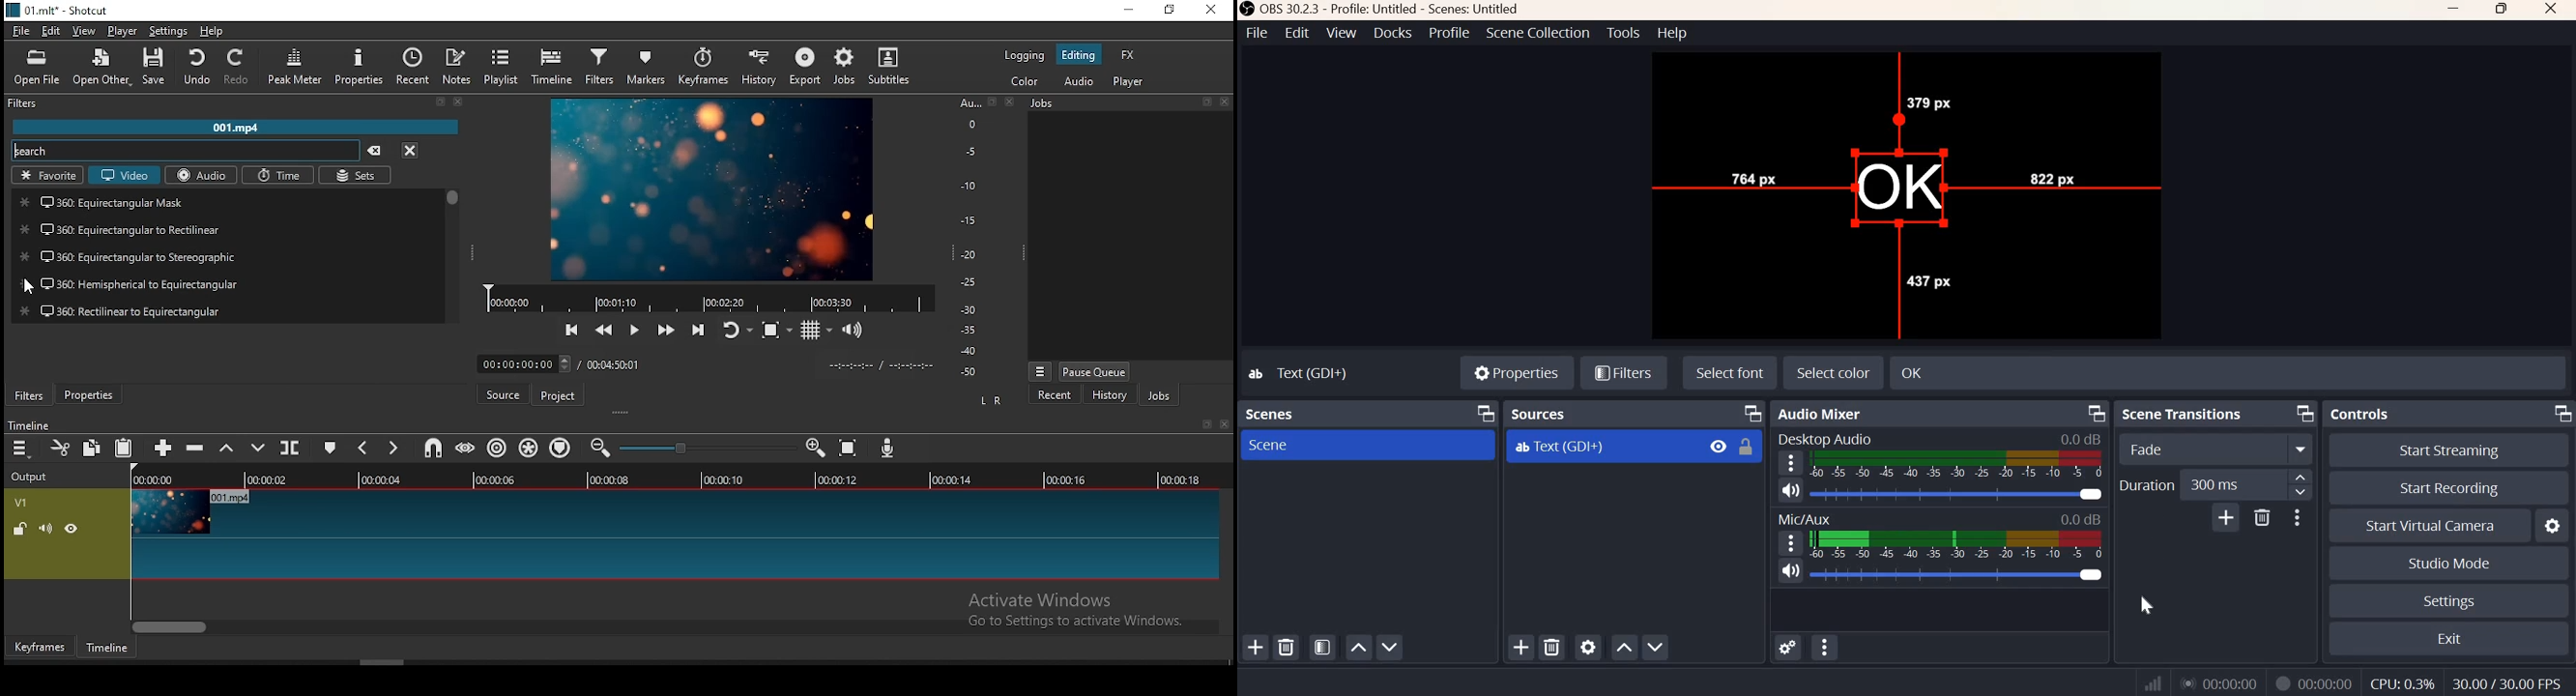  Describe the element at coordinates (2097, 414) in the screenshot. I see `Dock Options icon` at that location.